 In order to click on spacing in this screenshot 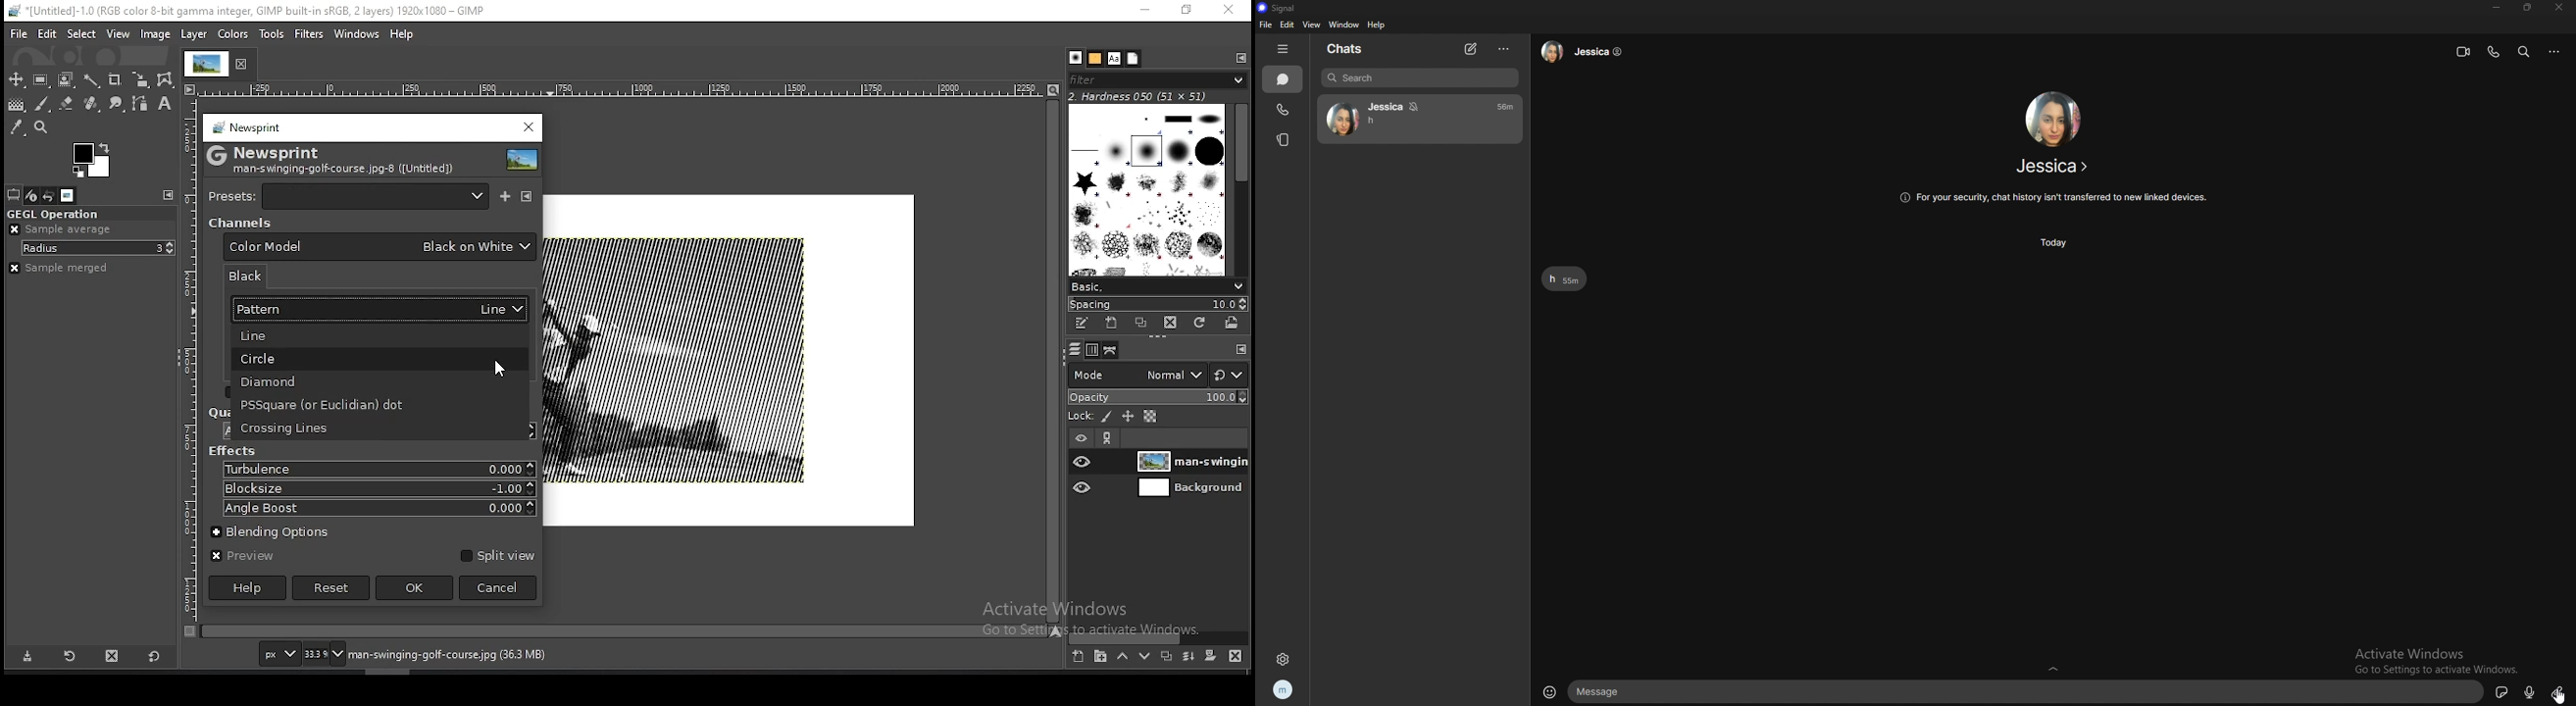, I will do `click(1158, 303)`.